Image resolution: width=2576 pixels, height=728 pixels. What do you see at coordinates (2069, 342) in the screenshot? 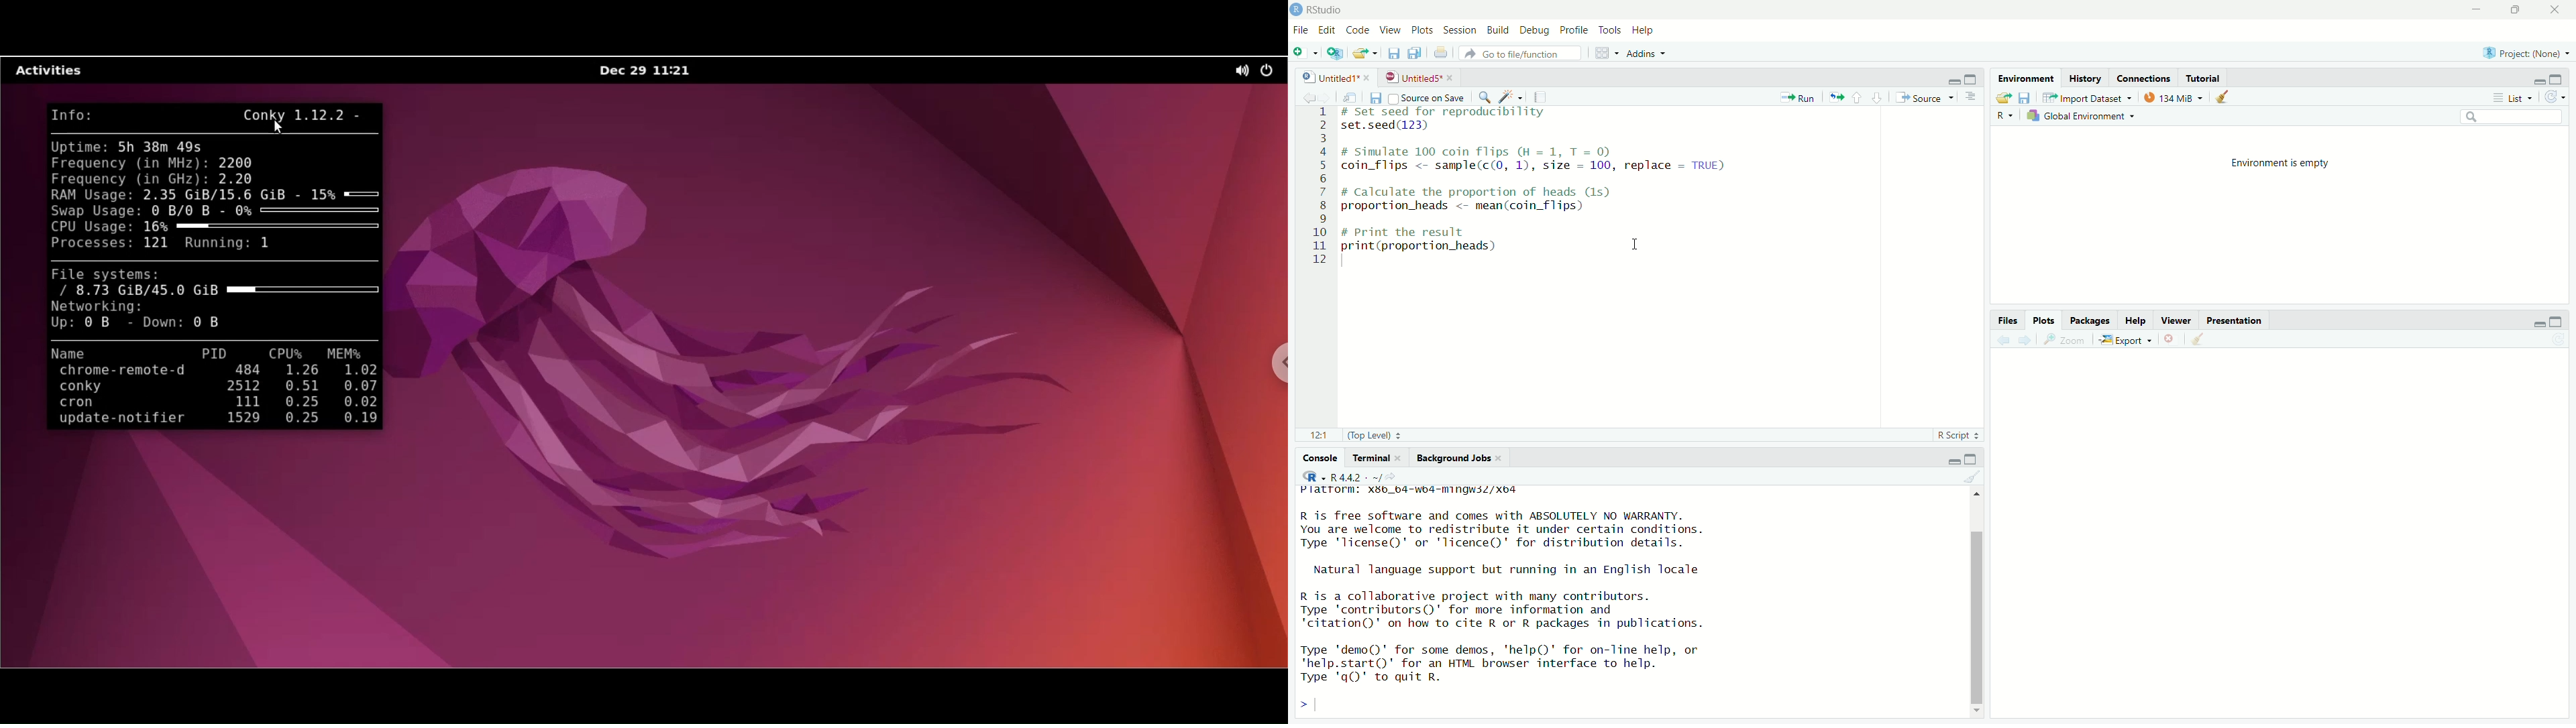
I see `view a larger version of the plot in new window` at bounding box center [2069, 342].